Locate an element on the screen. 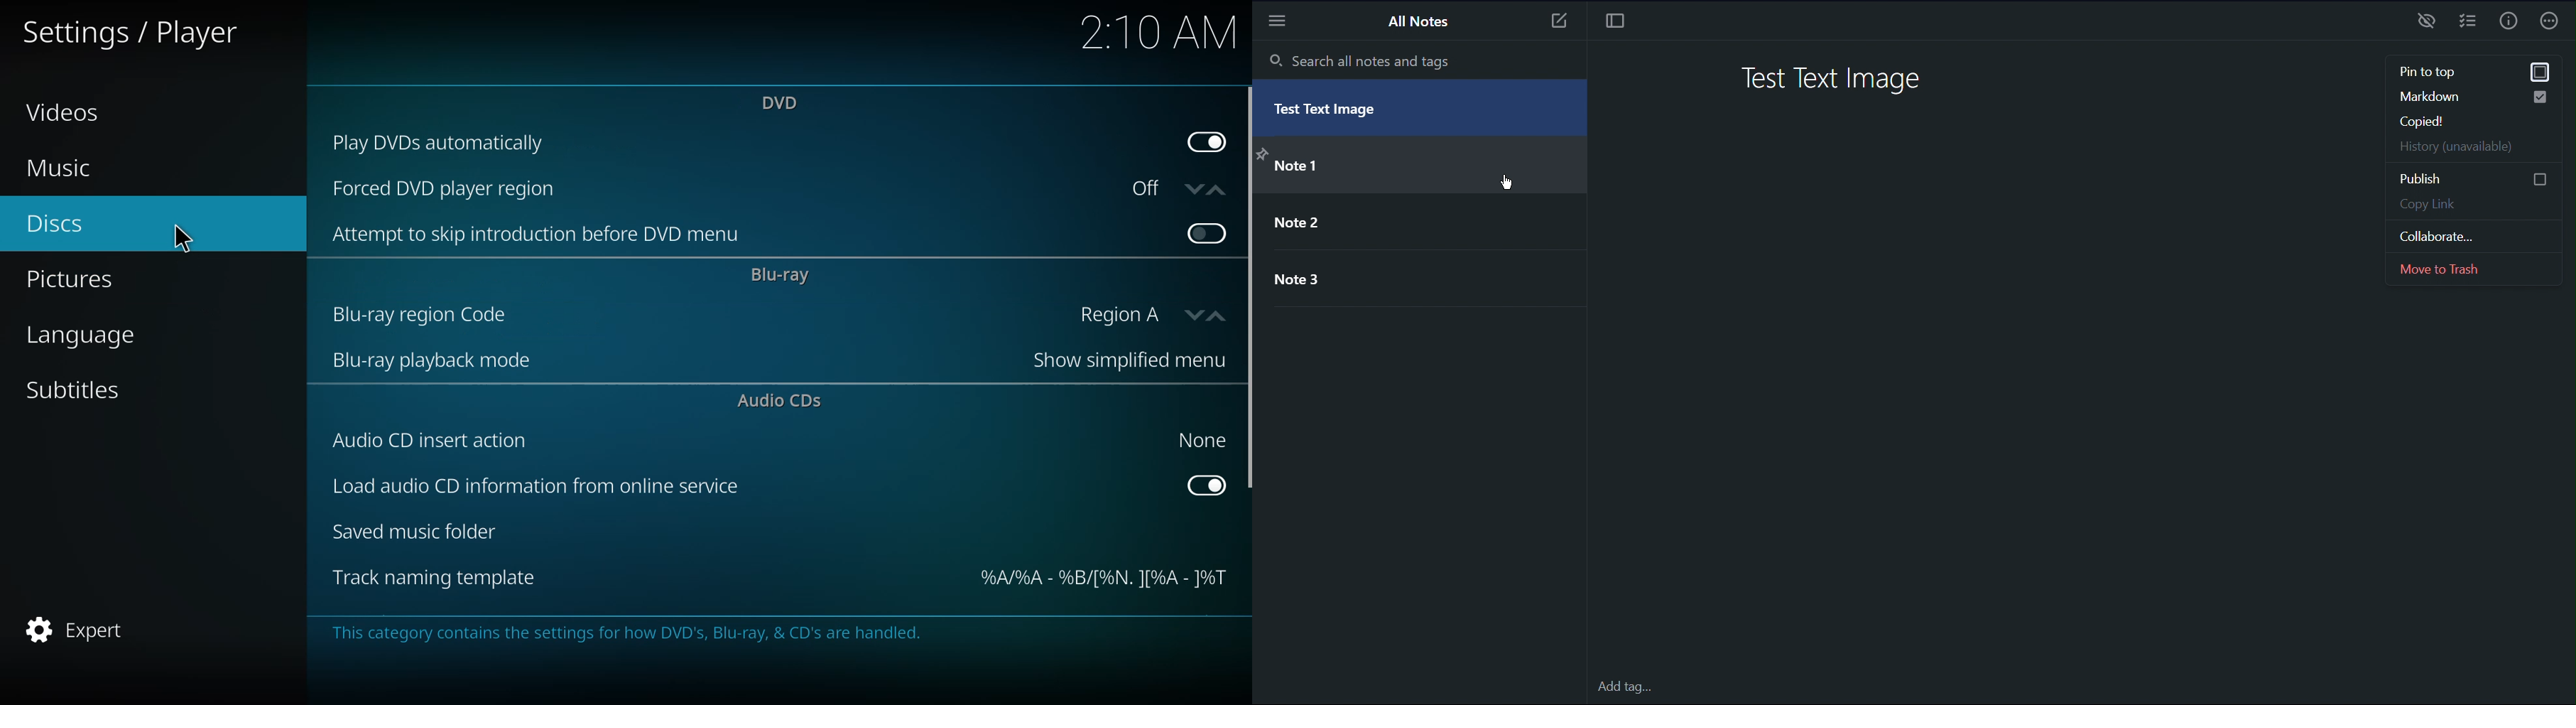  region A is located at coordinates (1142, 312).